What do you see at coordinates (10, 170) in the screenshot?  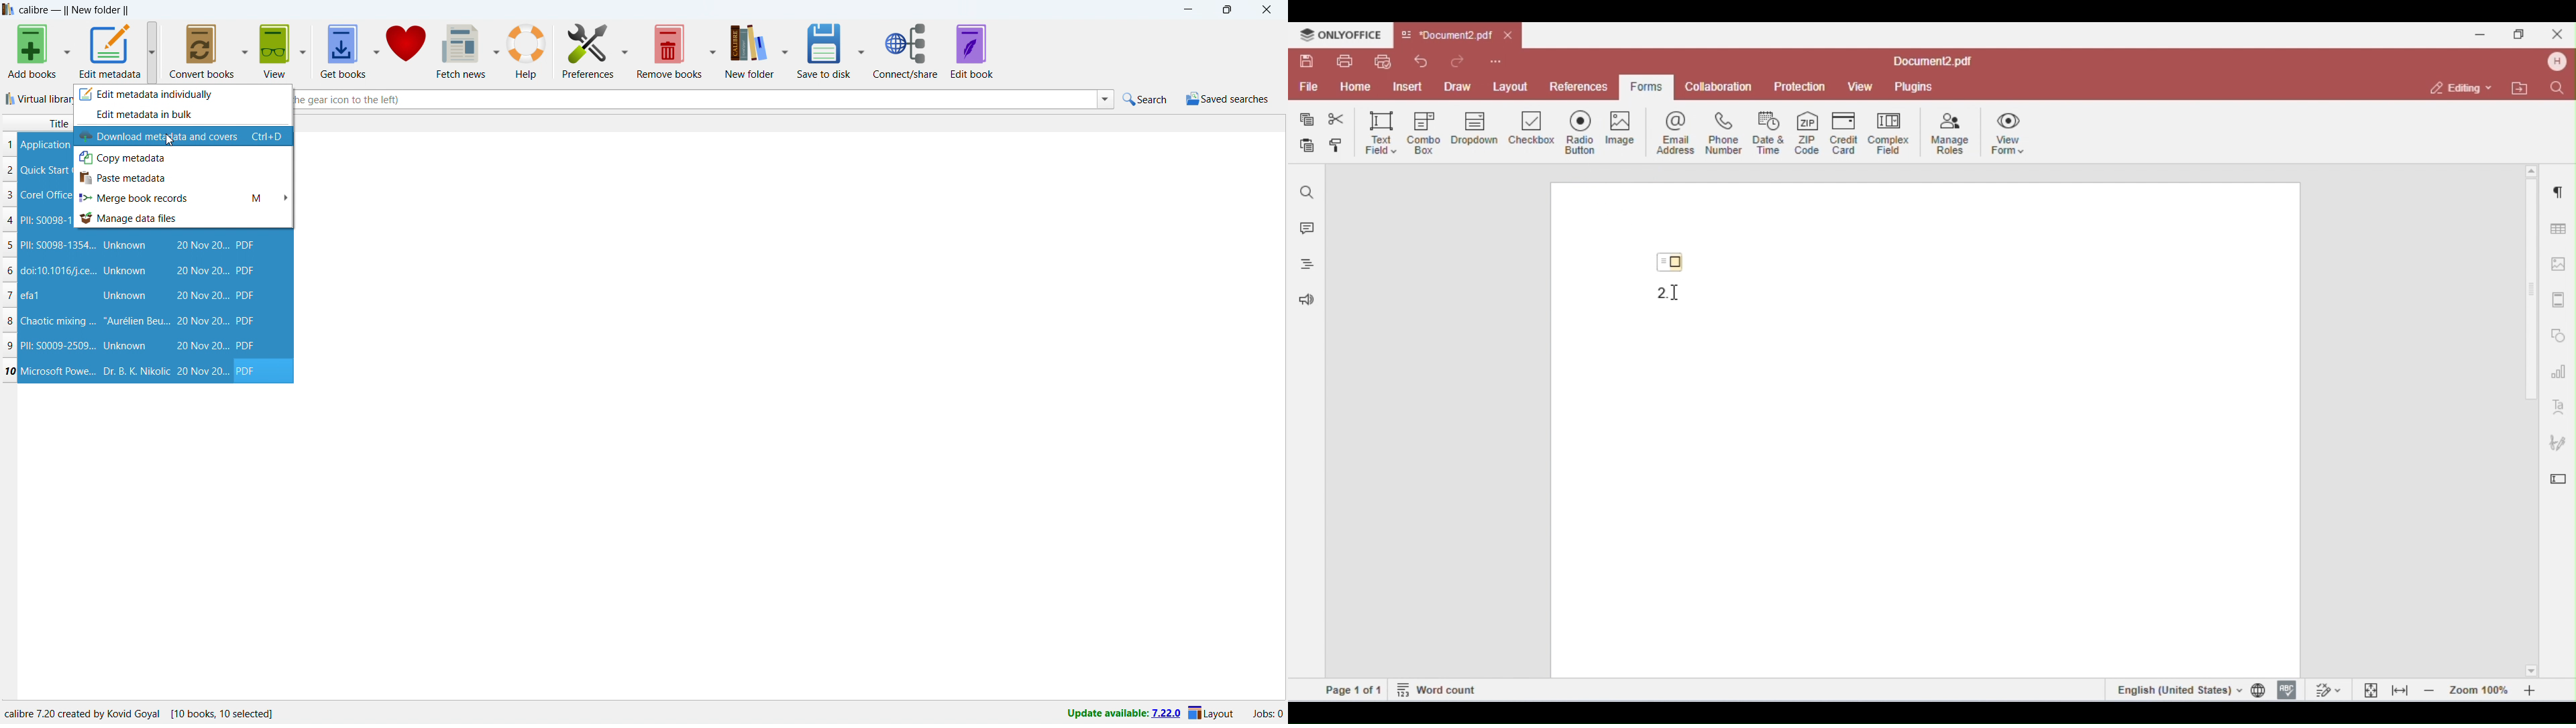 I see `2` at bounding box center [10, 170].